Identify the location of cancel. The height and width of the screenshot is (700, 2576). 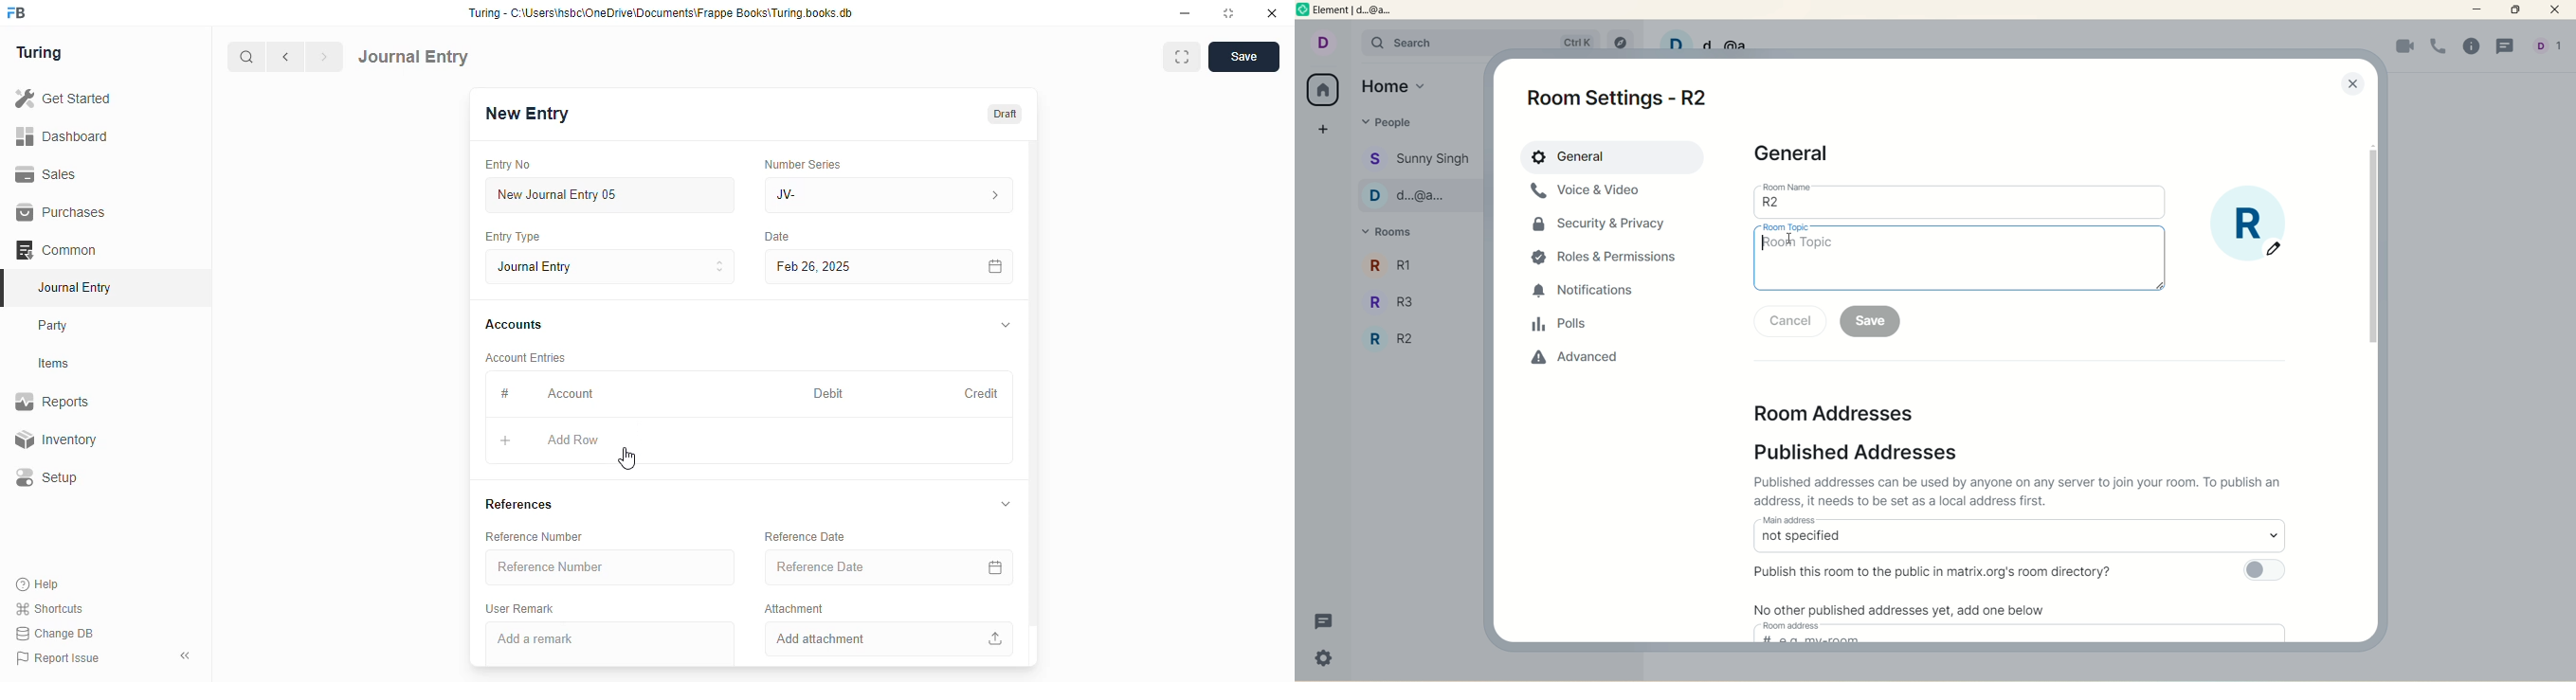
(1791, 321).